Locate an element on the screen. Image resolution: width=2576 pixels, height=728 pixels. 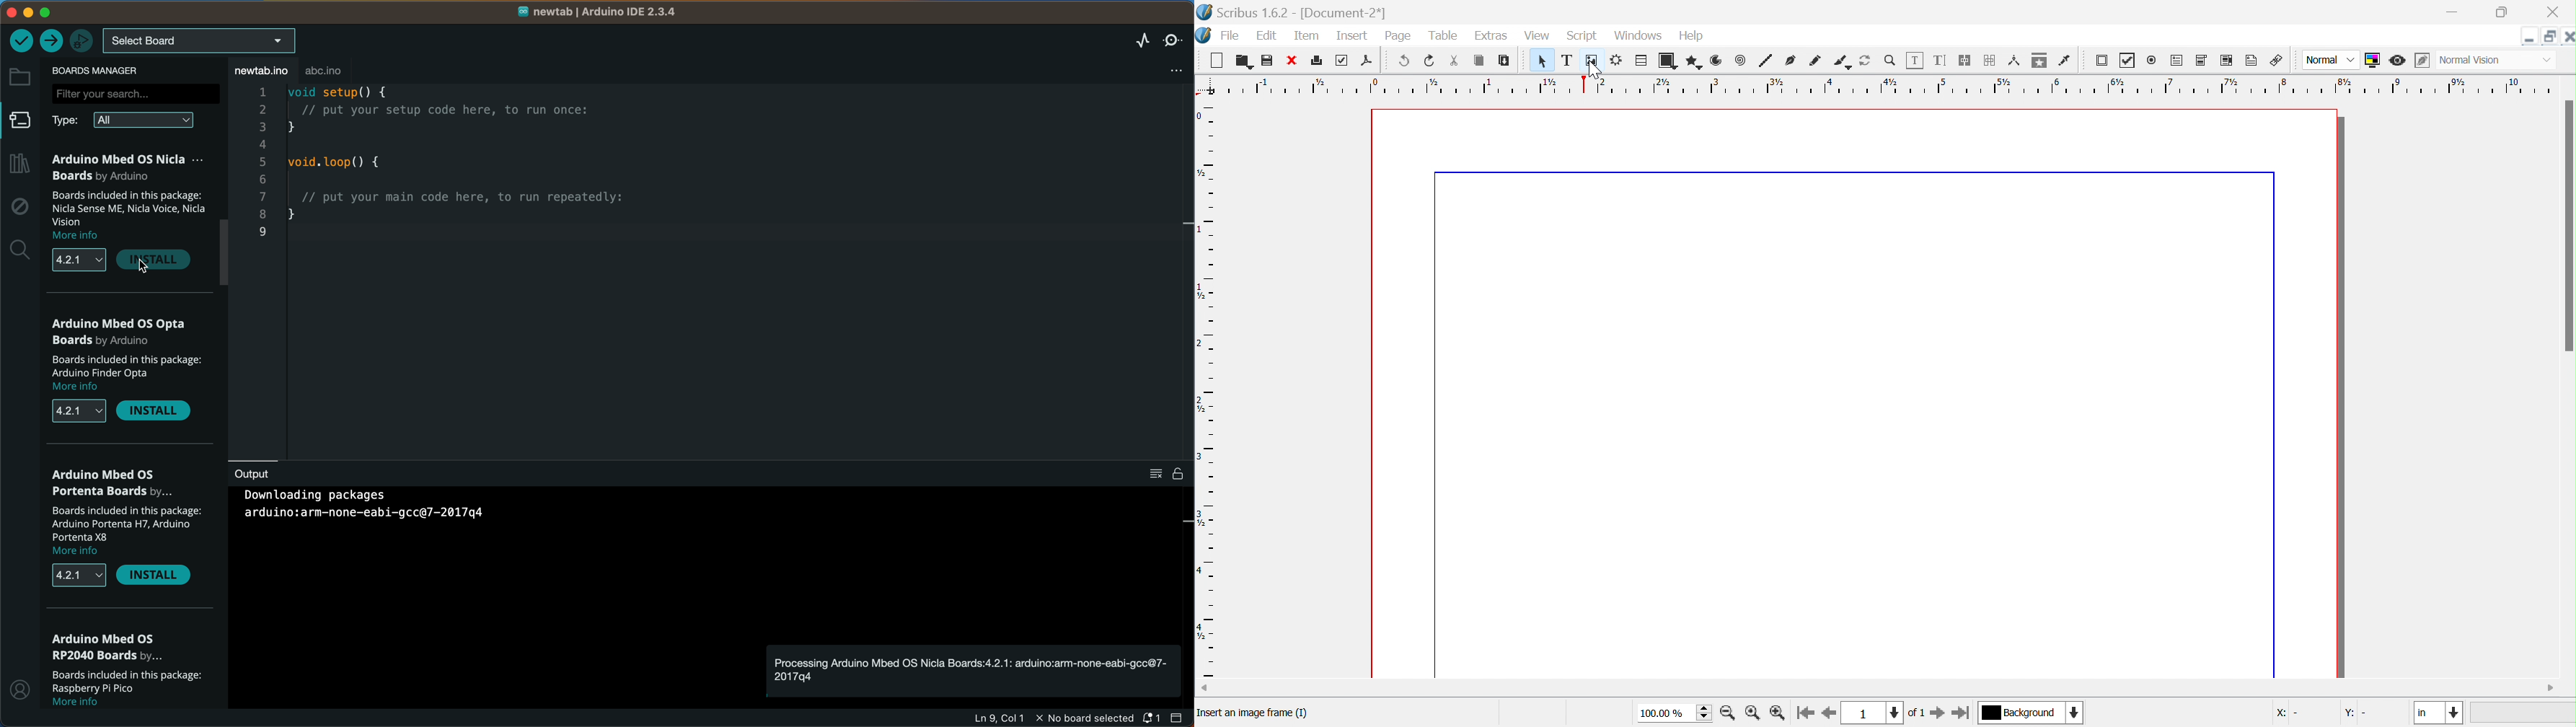
go to next page is located at coordinates (1936, 713).